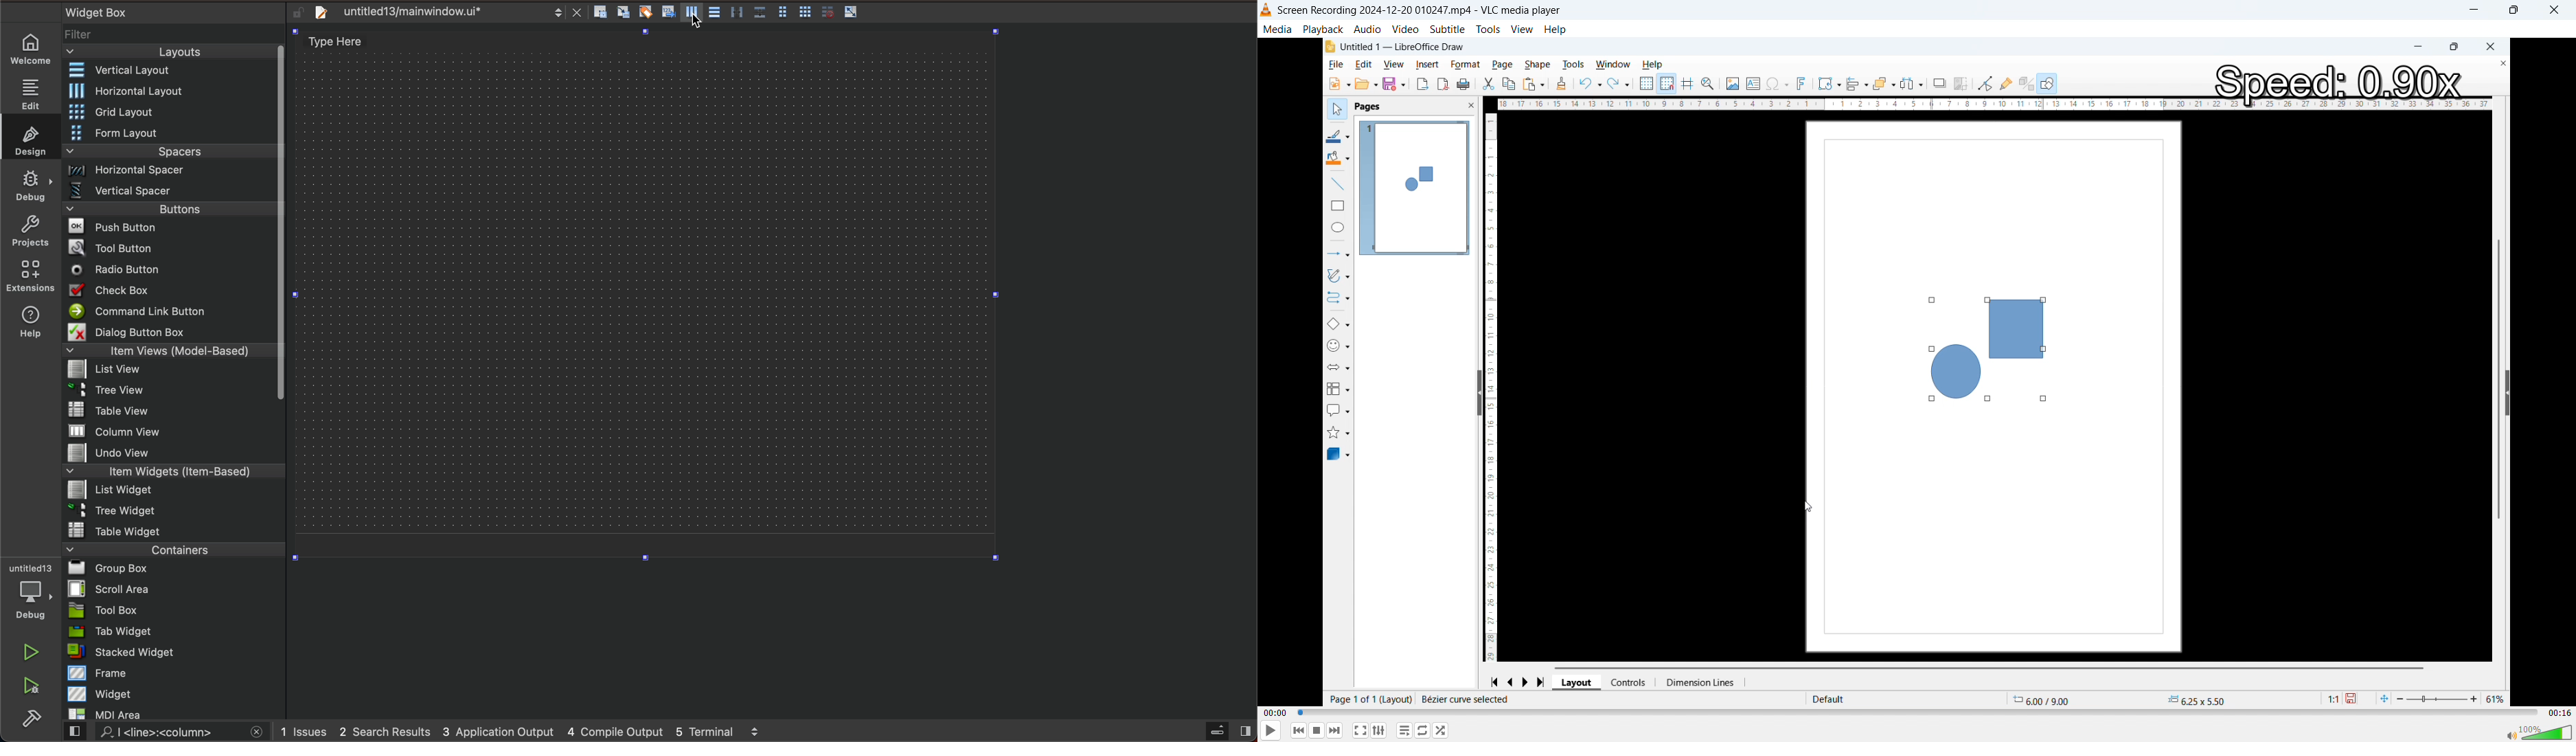  Describe the element at coordinates (1278, 29) in the screenshot. I see `Media ` at that location.